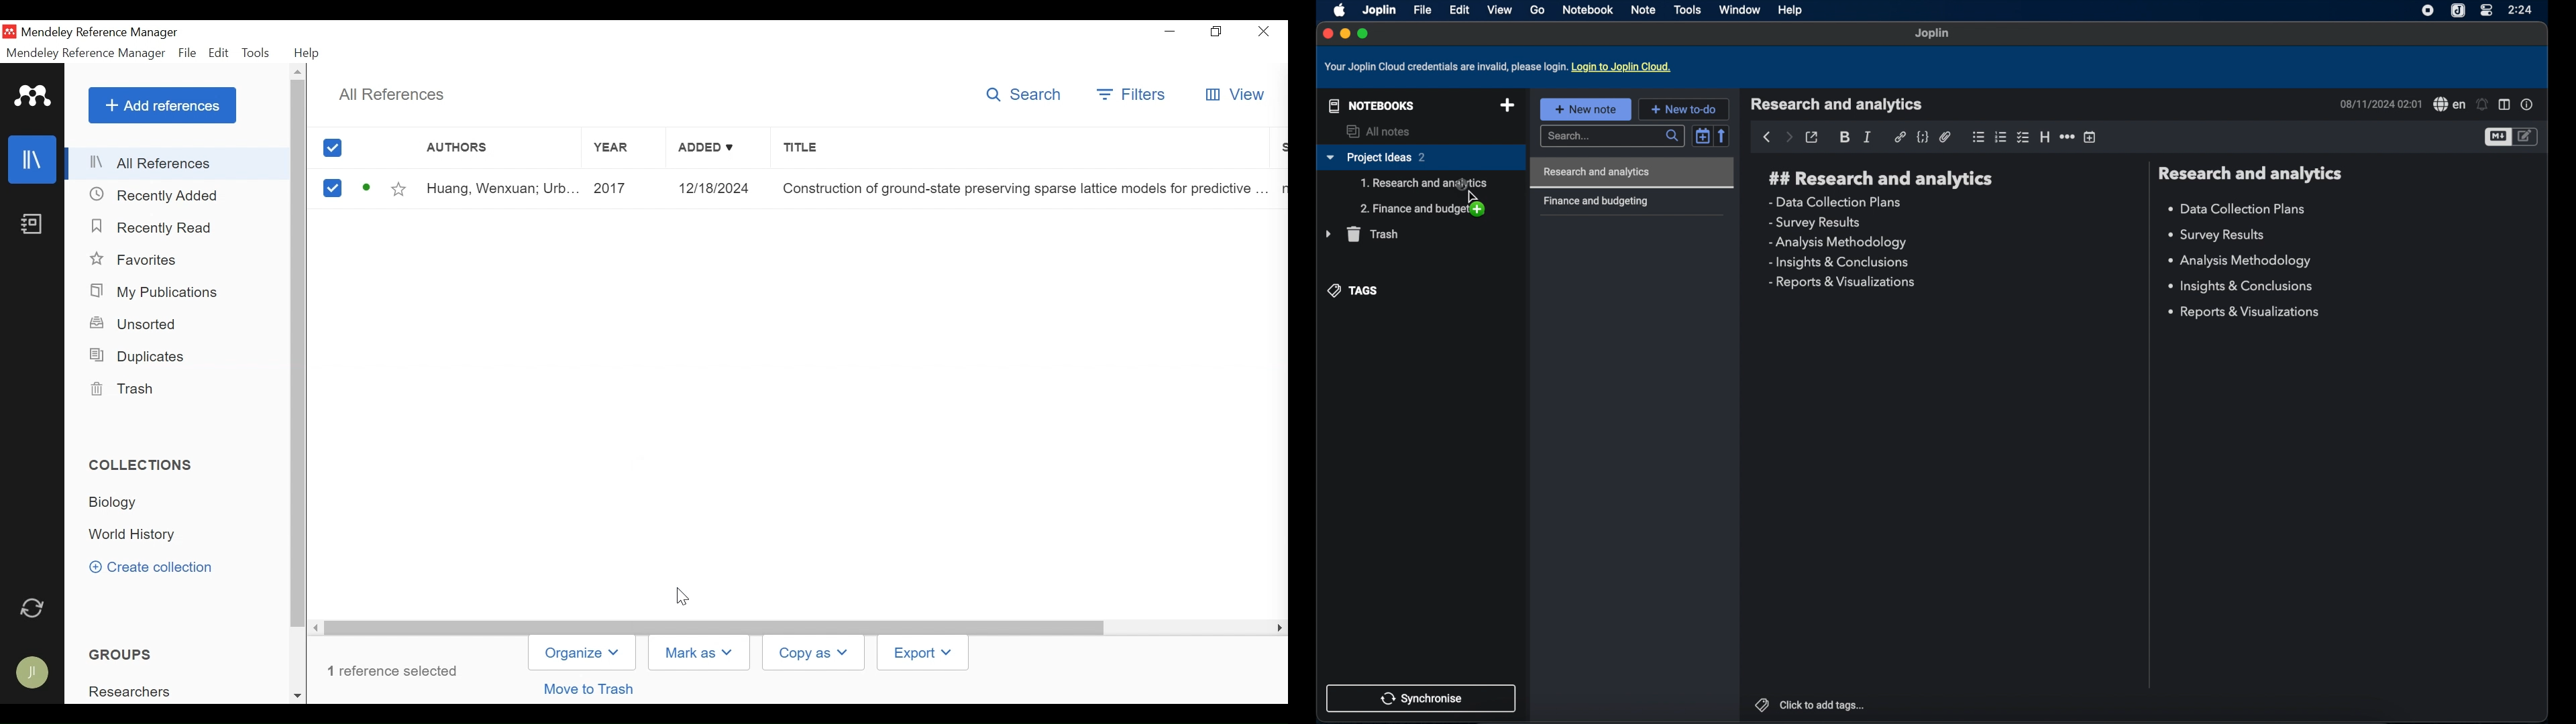 The image size is (2576, 728). Describe the element at coordinates (1585, 109) in the screenshot. I see `new note` at that location.